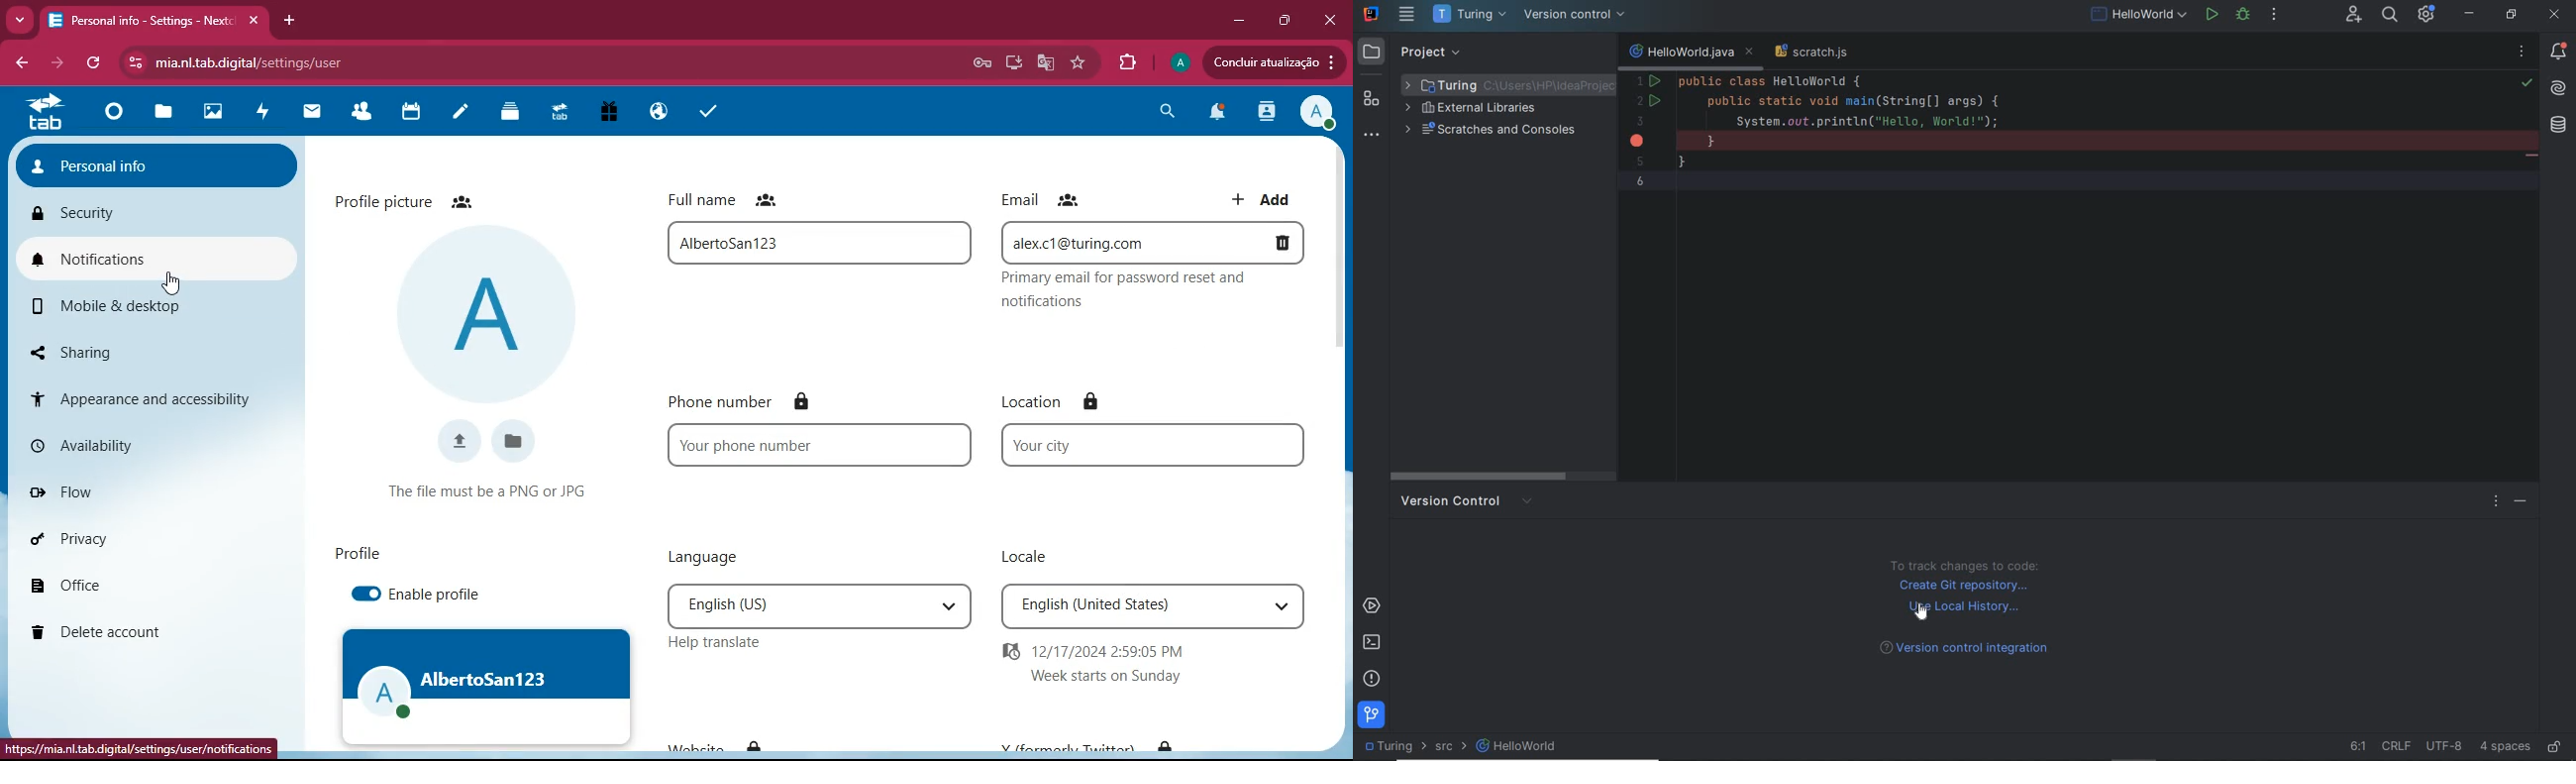 This screenshot has width=2576, height=784. I want to click on locale, so click(1022, 557).